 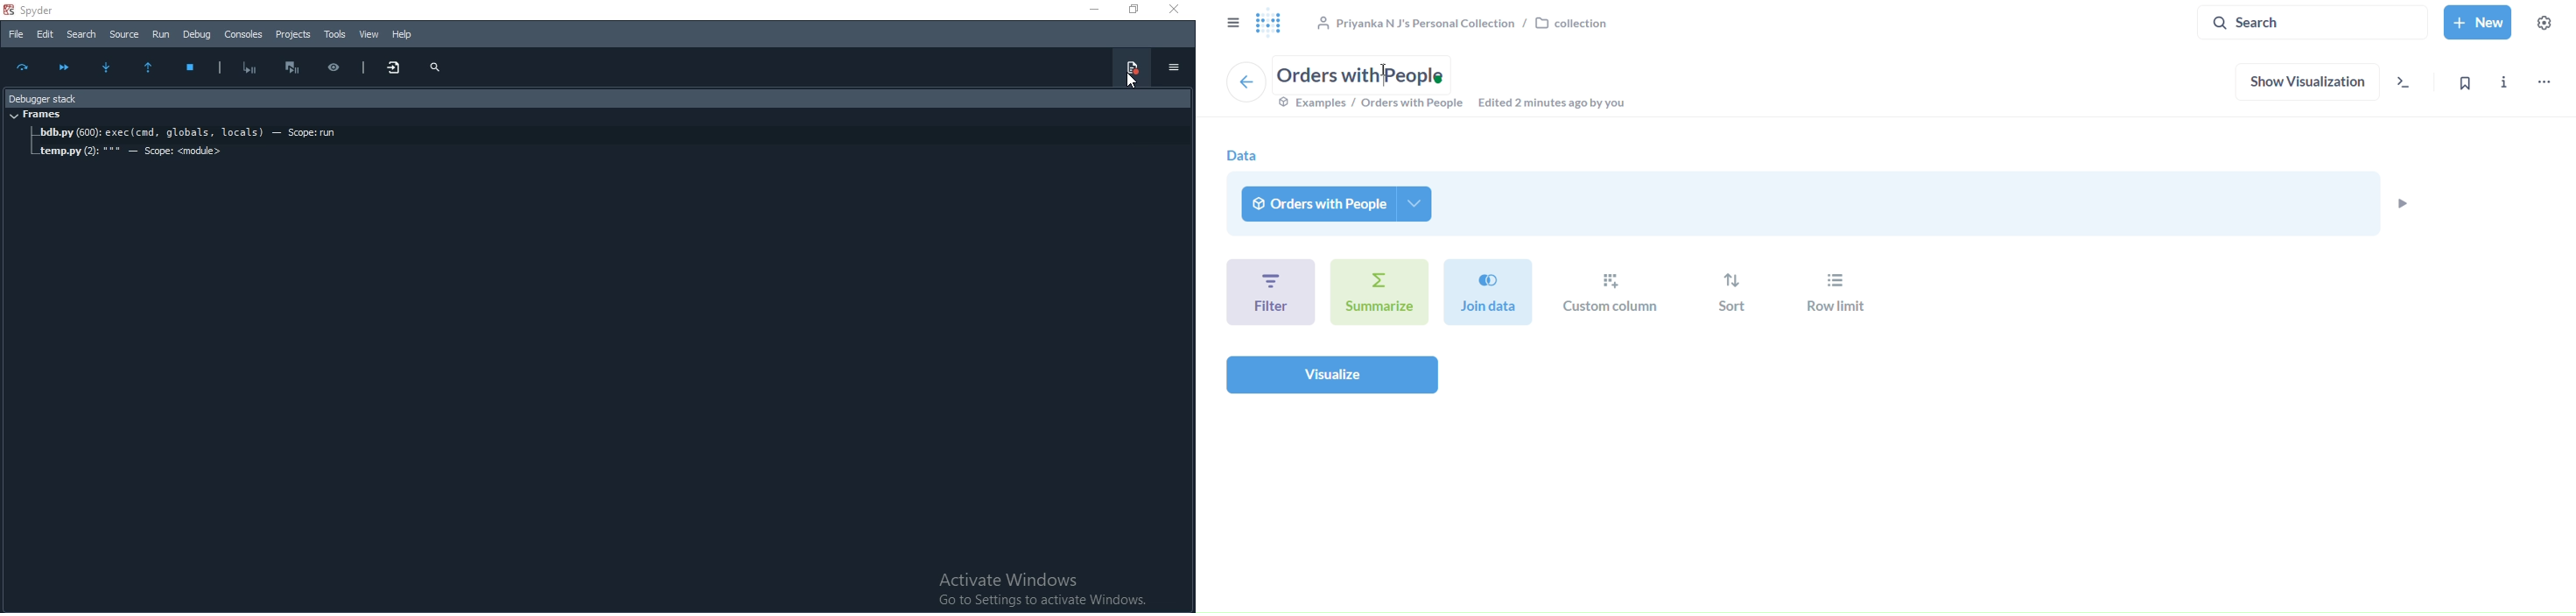 What do you see at coordinates (194, 68) in the screenshot?
I see `Stop debugging` at bounding box center [194, 68].